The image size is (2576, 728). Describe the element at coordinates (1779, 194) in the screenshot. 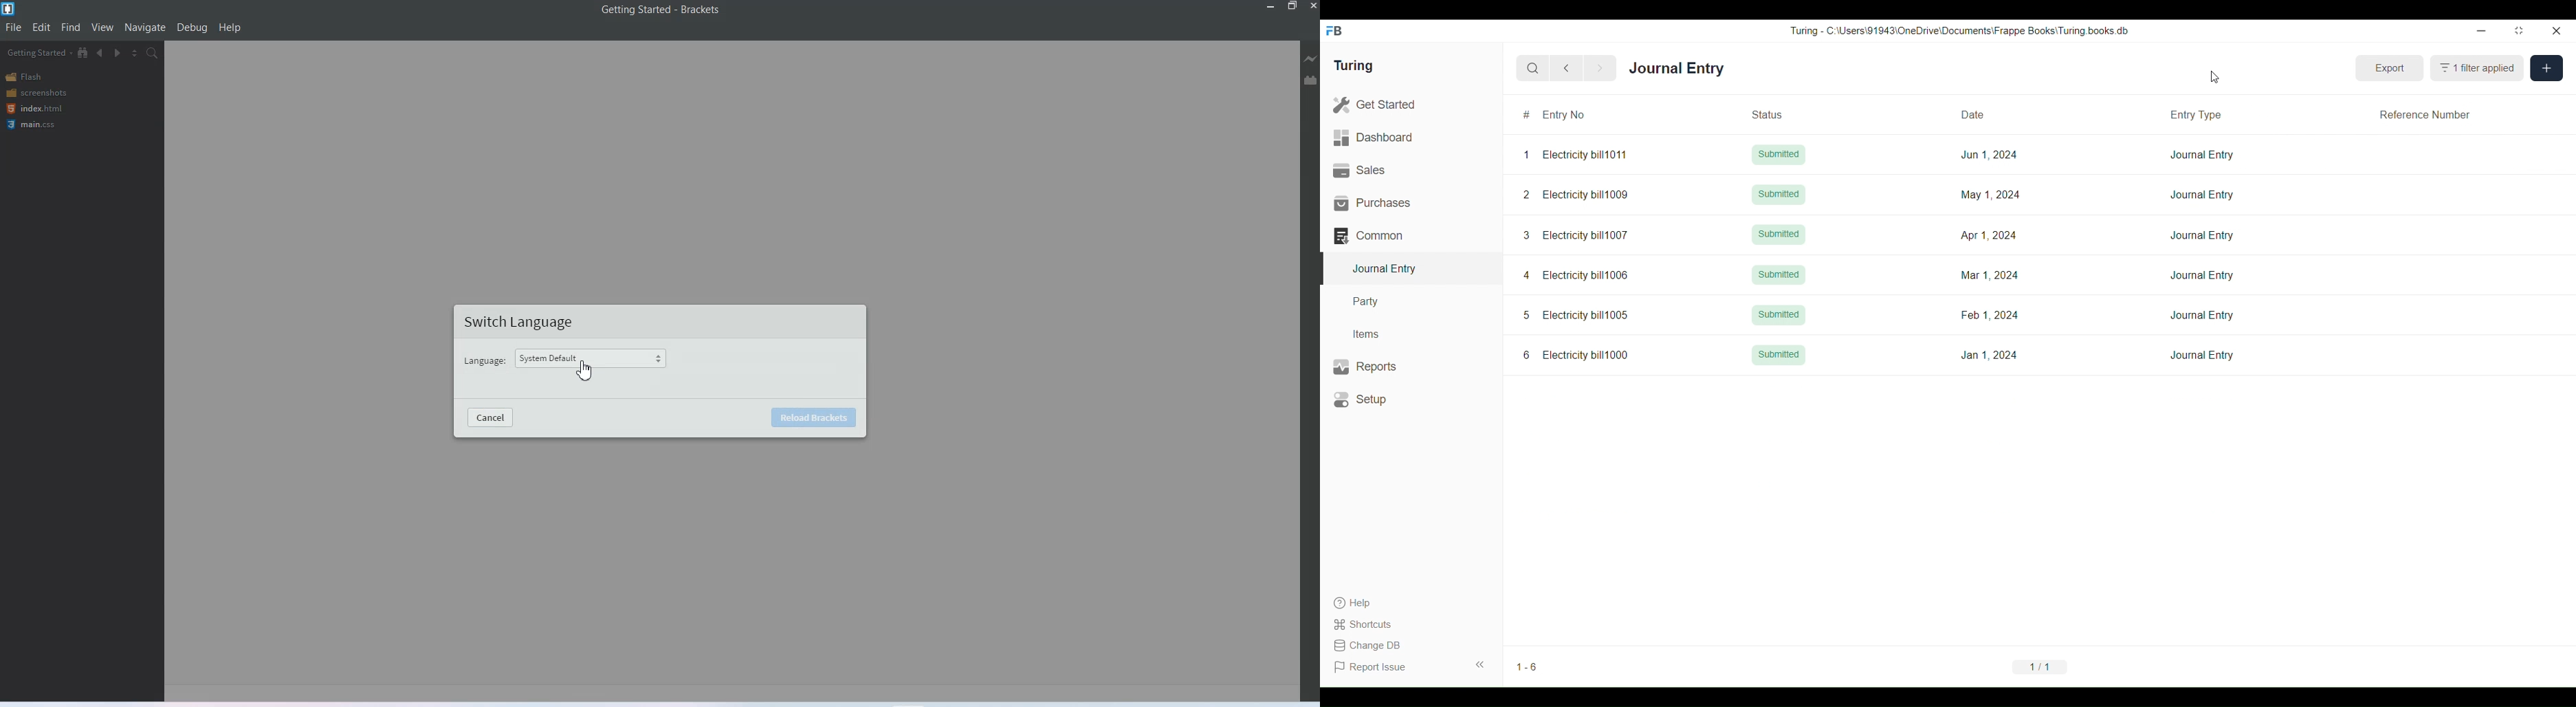

I see `Submitted` at that location.